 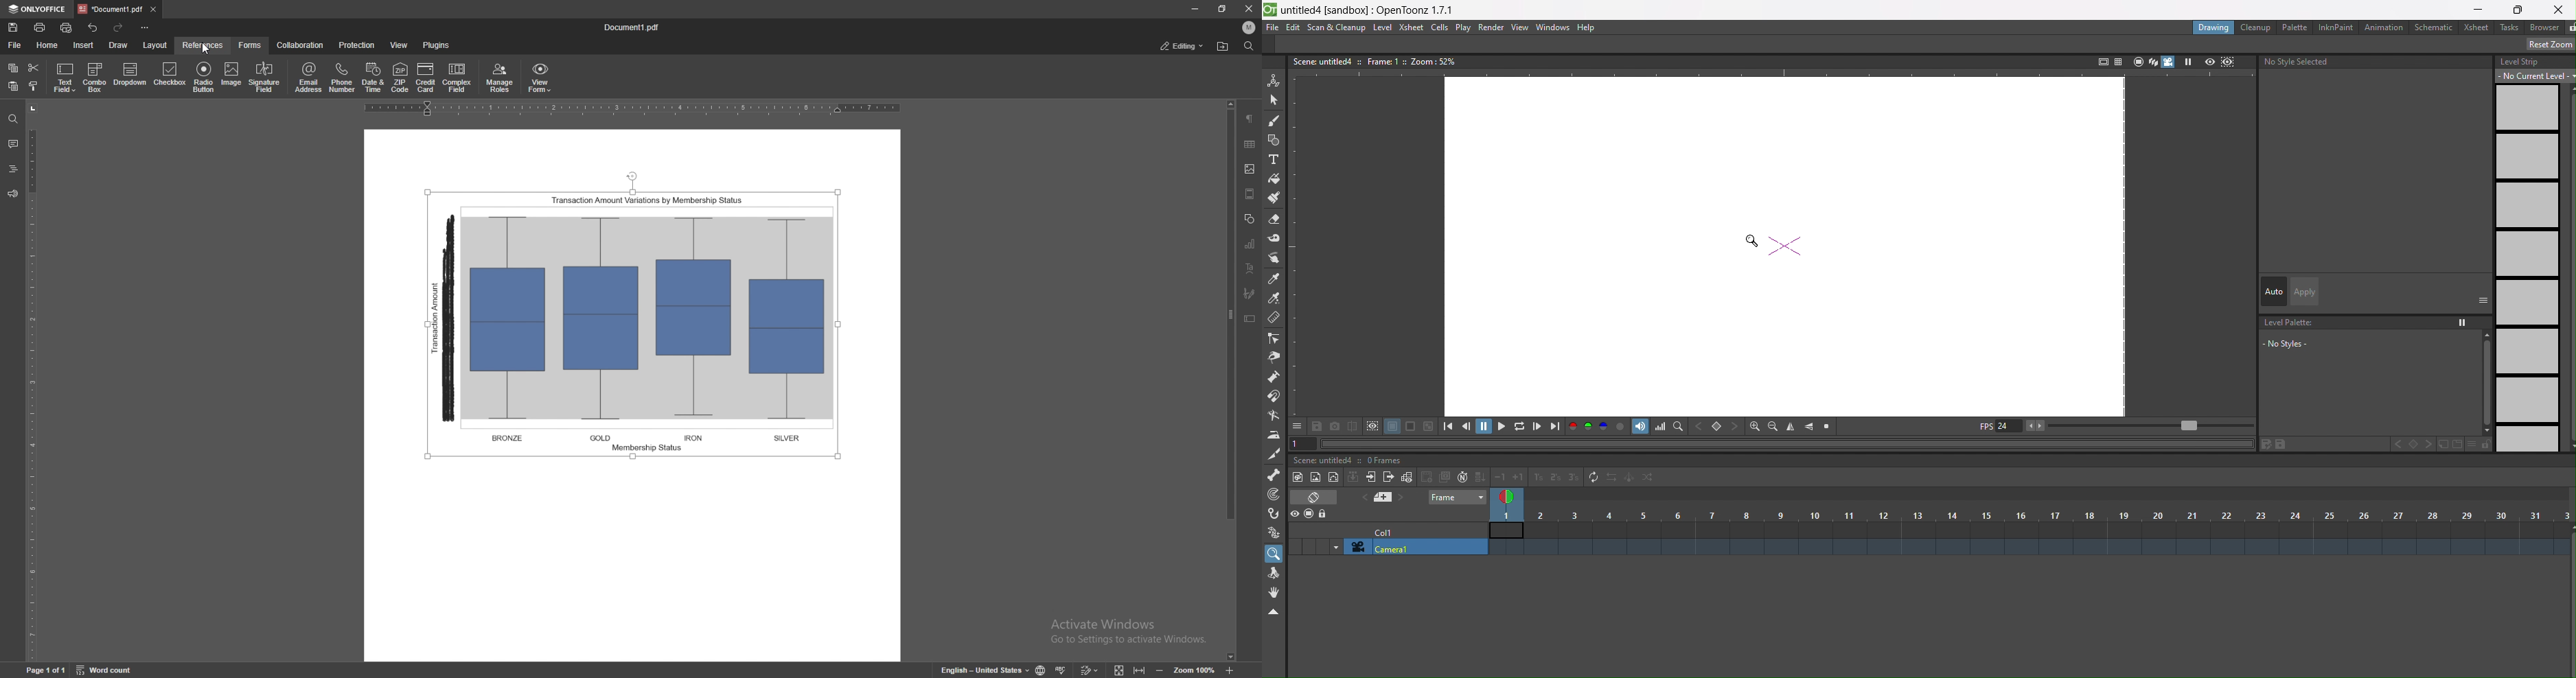 What do you see at coordinates (2477, 27) in the screenshot?
I see `xsheet` at bounding box center [2477, 27].